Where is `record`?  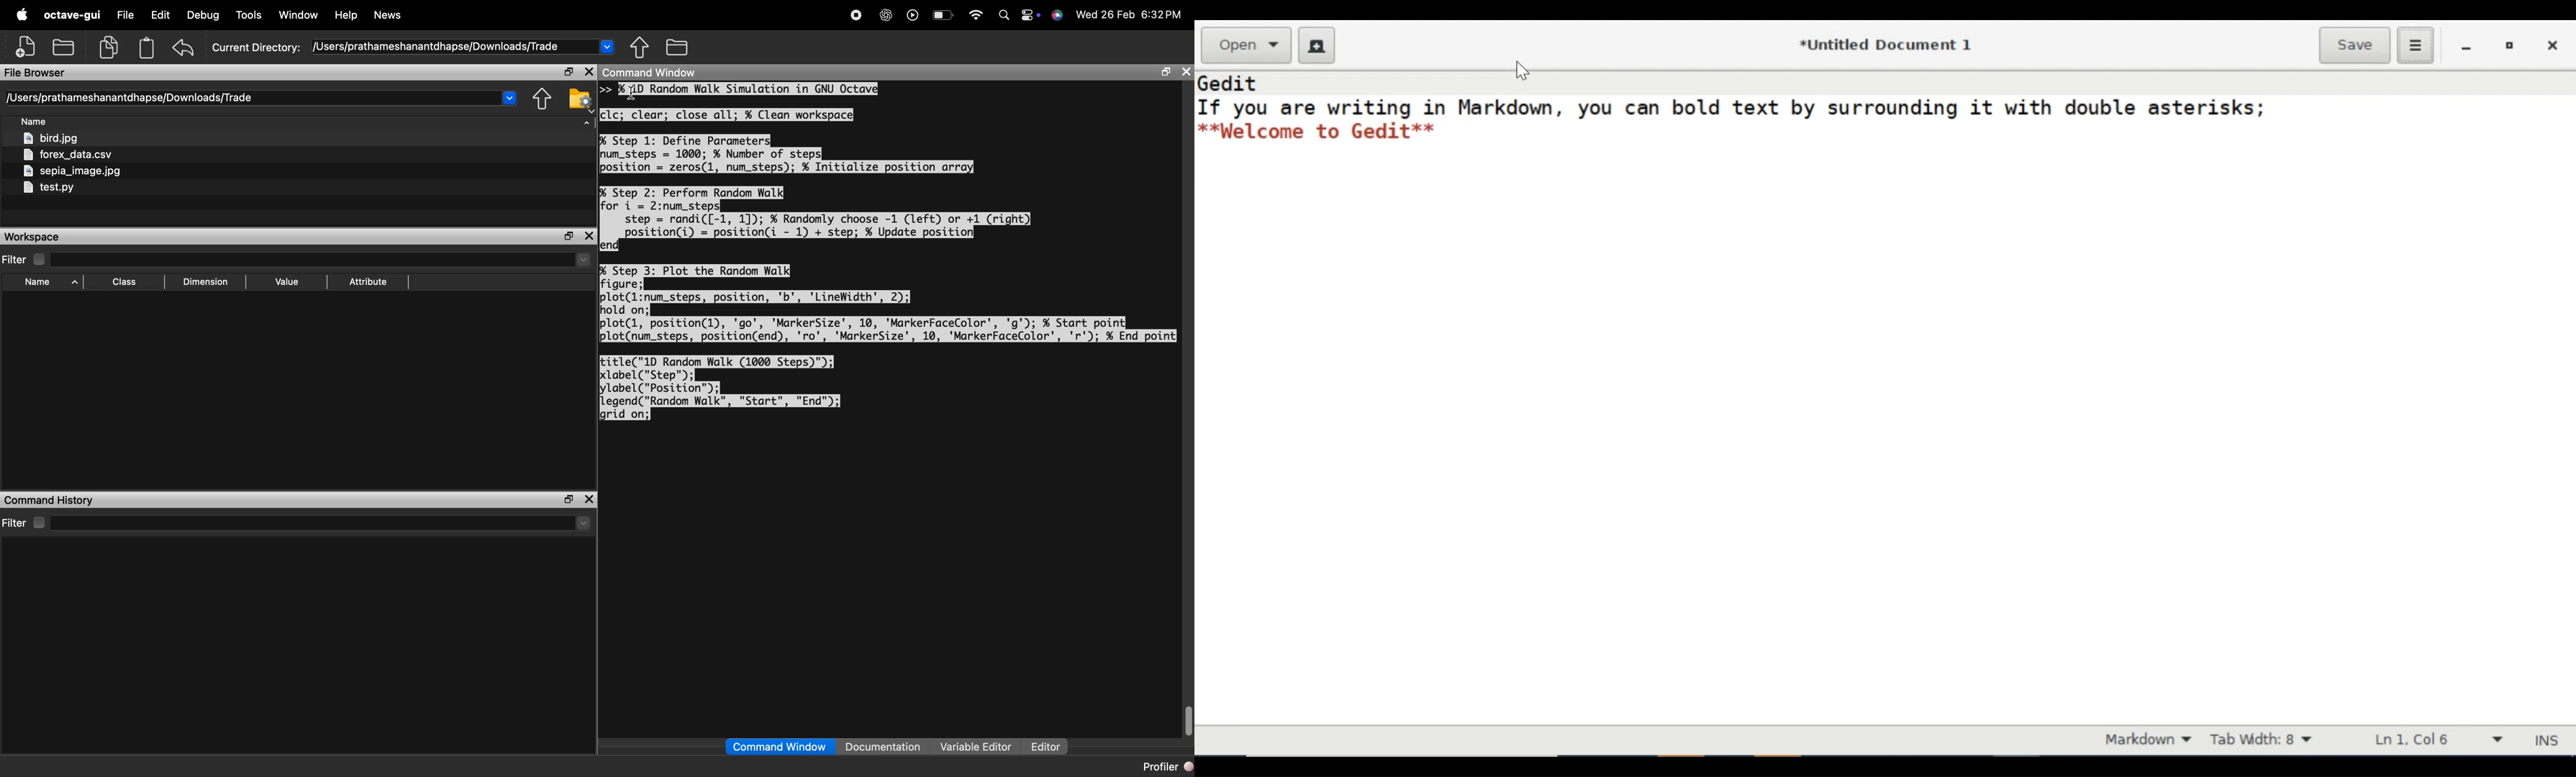
record is located at coordinates (856, 14).